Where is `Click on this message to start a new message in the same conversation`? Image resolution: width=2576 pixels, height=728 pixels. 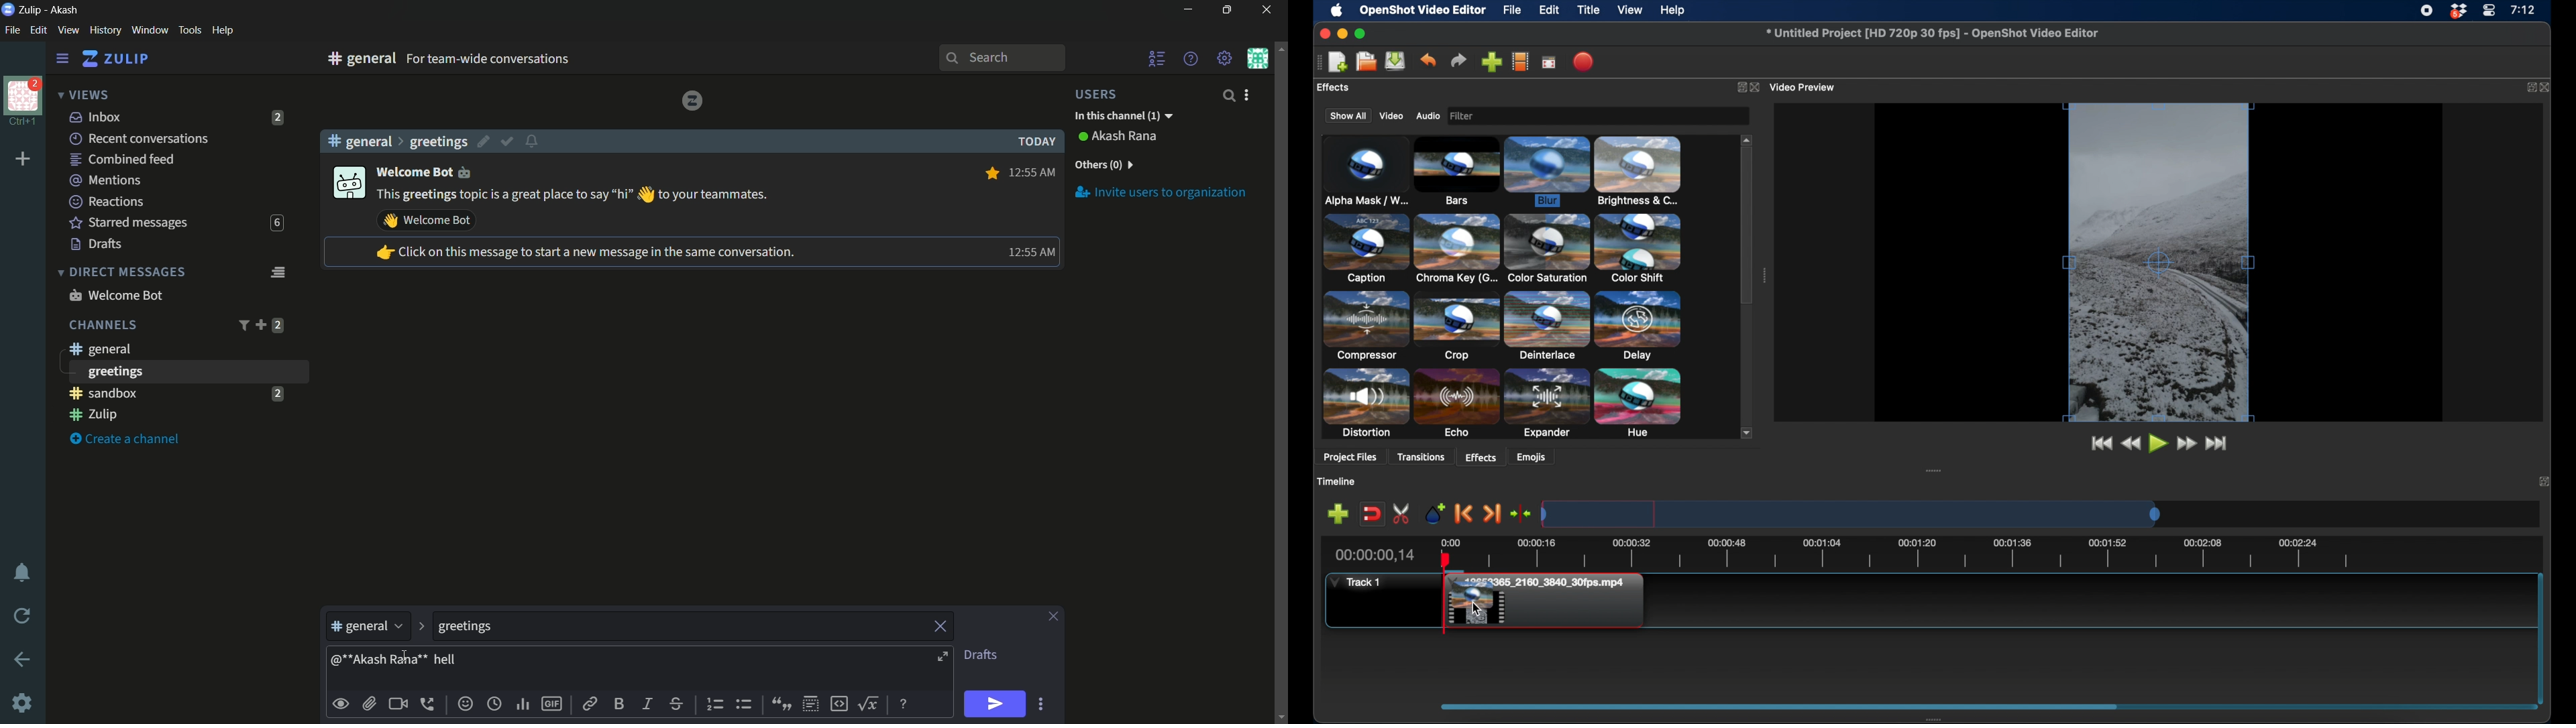
Click on this message to start a new message in the same conversation is located at coordinates (584, 253).